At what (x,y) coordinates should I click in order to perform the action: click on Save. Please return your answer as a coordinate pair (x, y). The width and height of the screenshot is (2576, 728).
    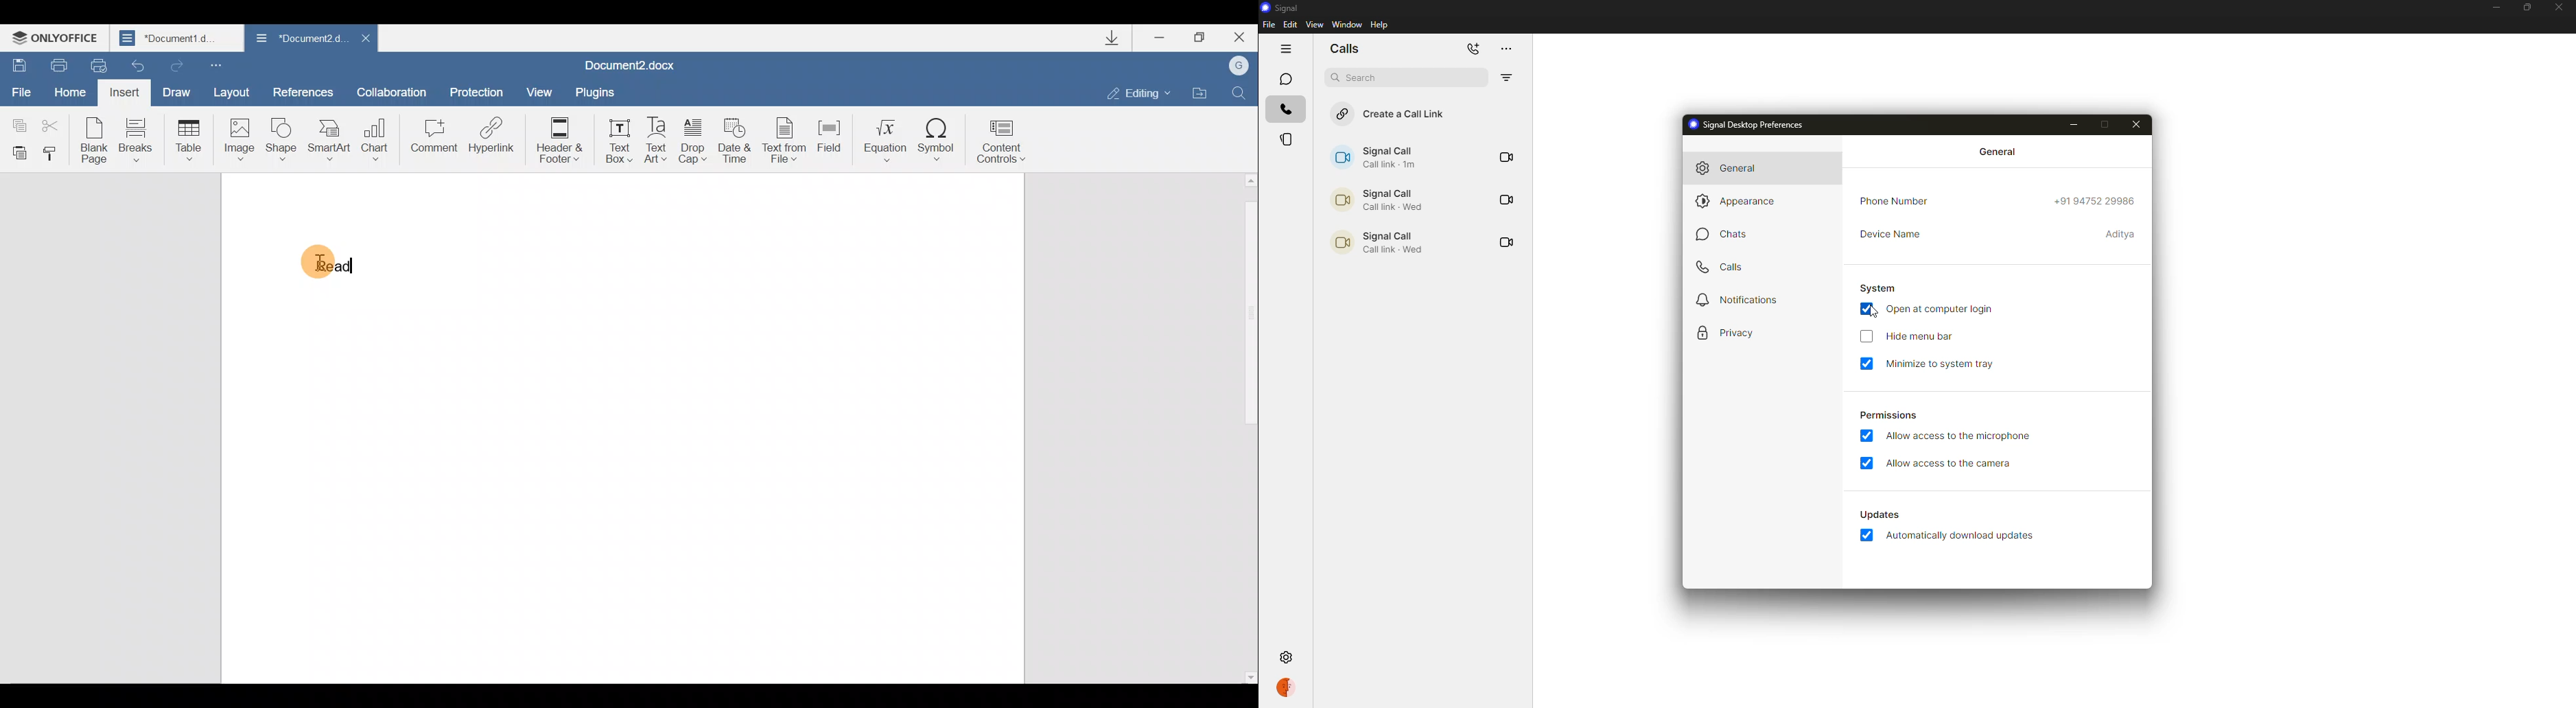
    Looking at the image, I should click on (18, 61).